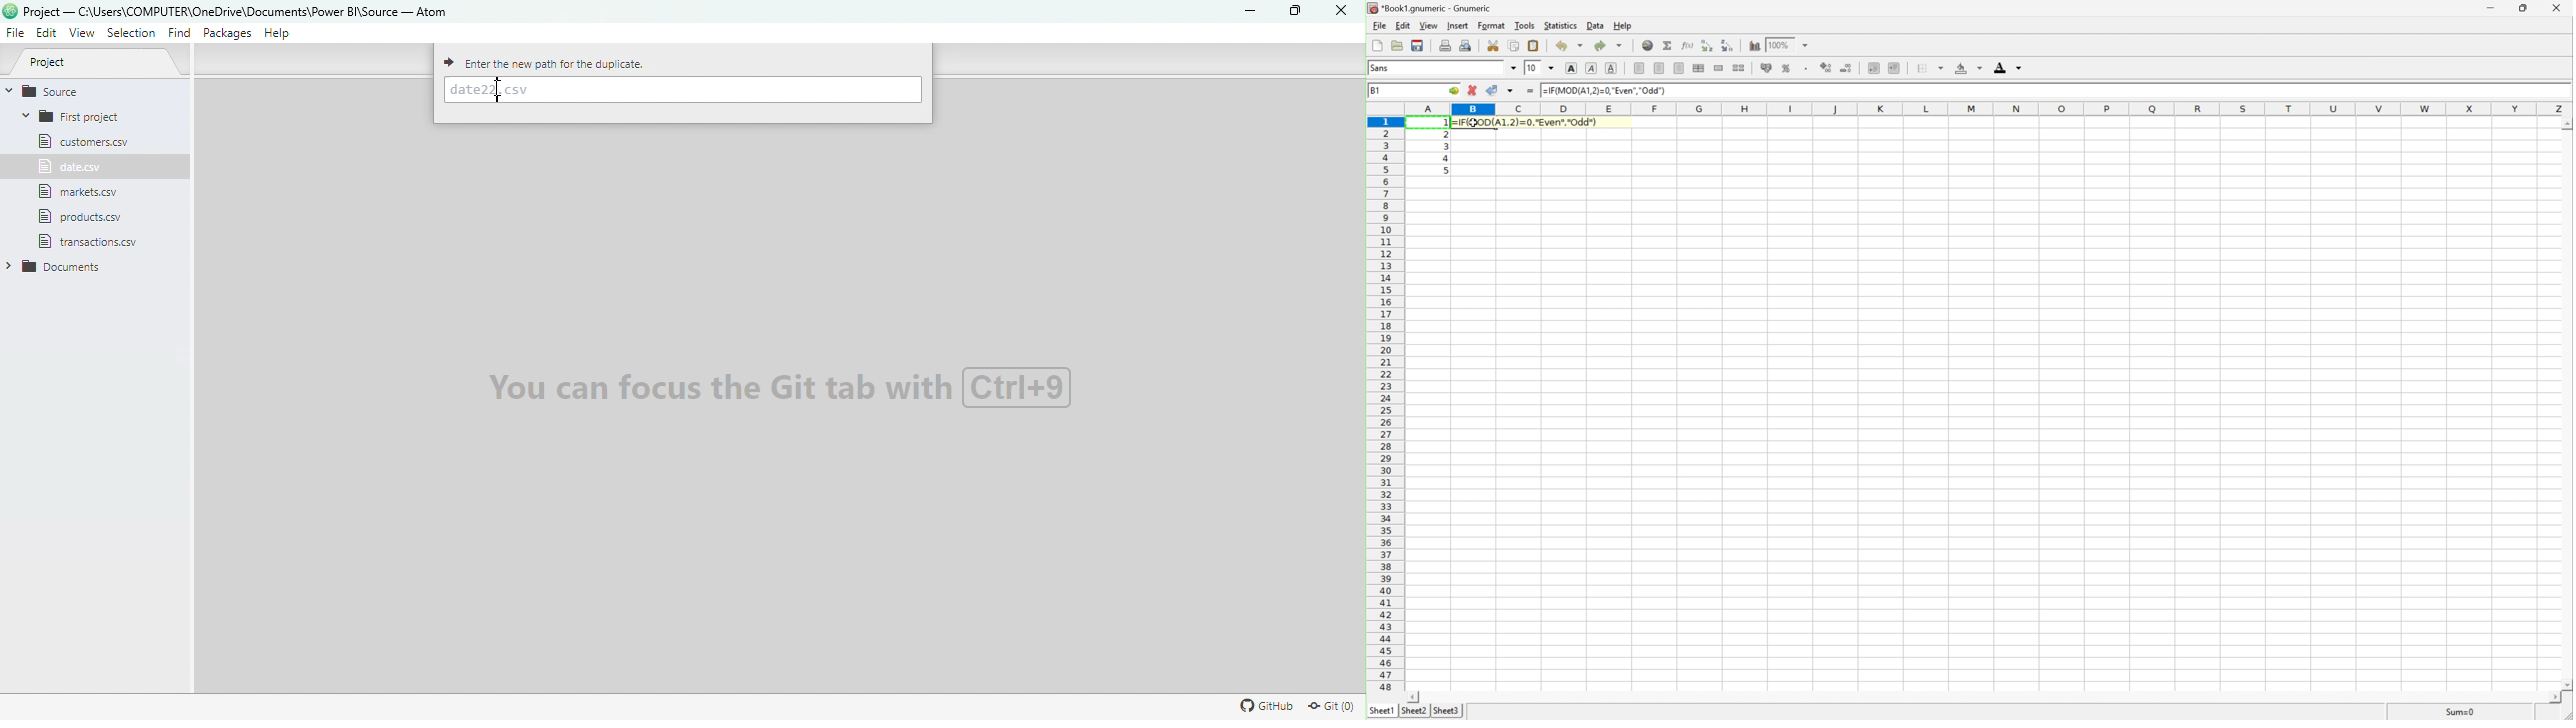 The height and width of the screenshot is (728, 2576). What do you see at coordinates (1611, 68) in the screenshot?
I see `Underline` at bounding box center [1611, 68].